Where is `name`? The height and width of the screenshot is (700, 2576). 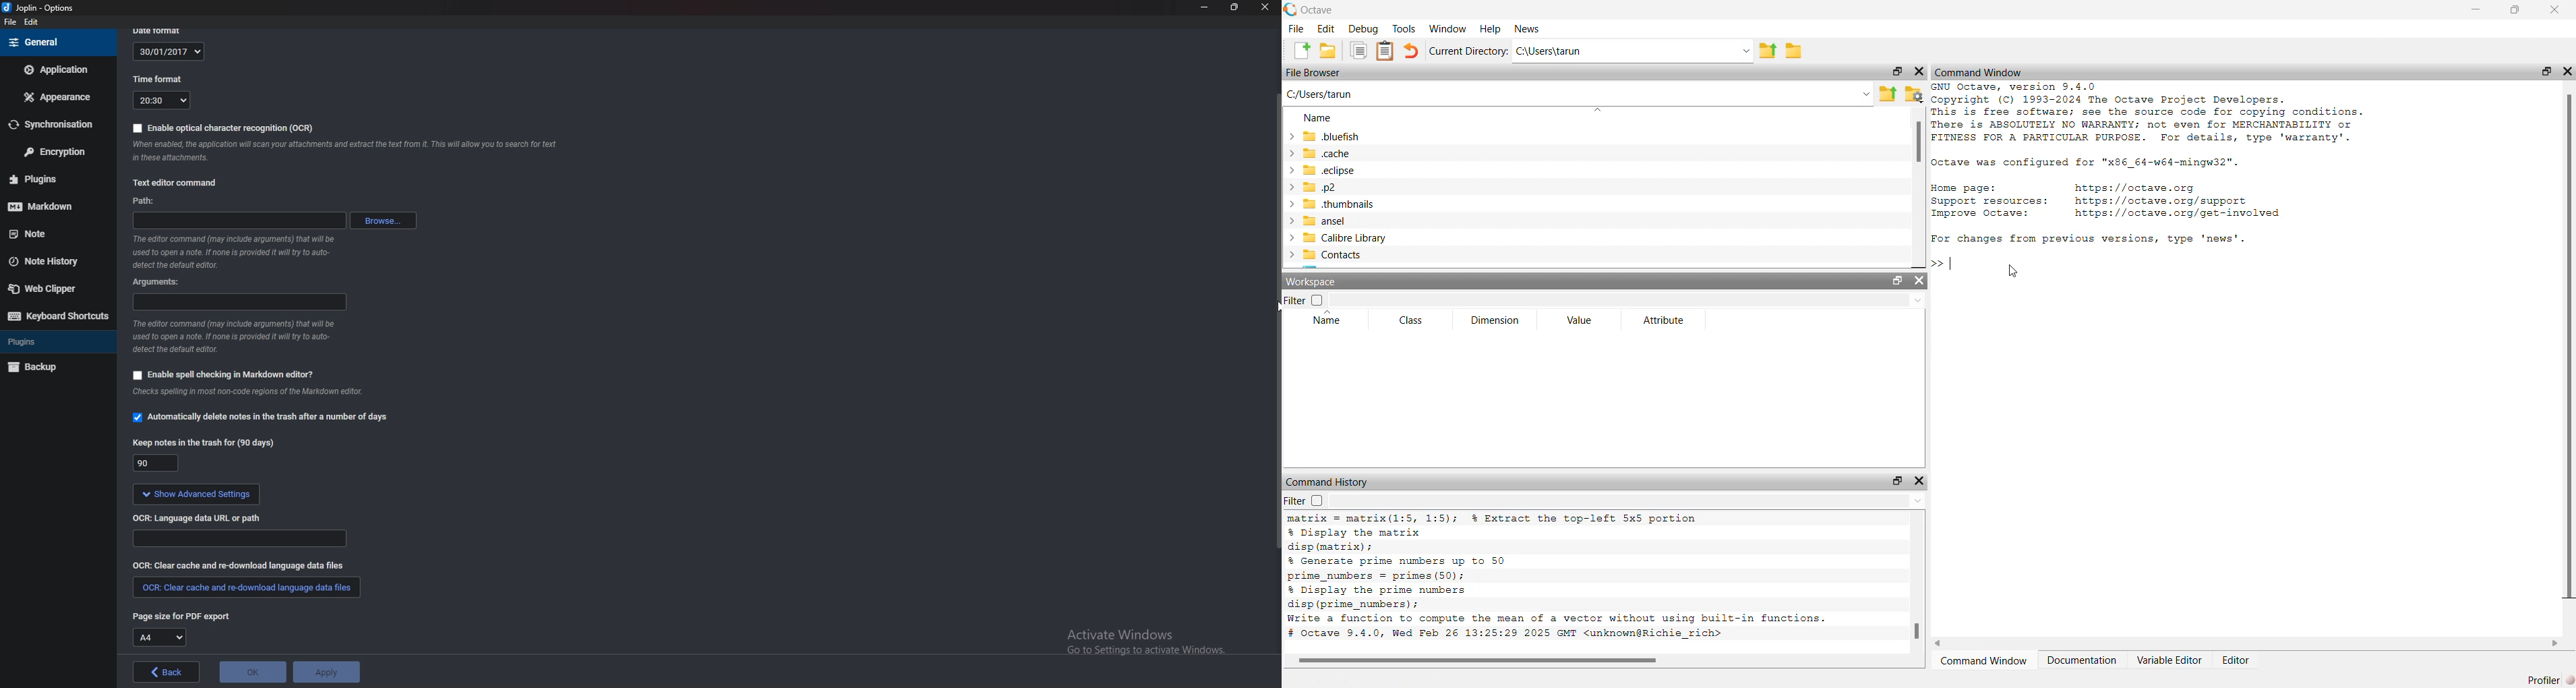
name is located at coordinates (1318, 119).